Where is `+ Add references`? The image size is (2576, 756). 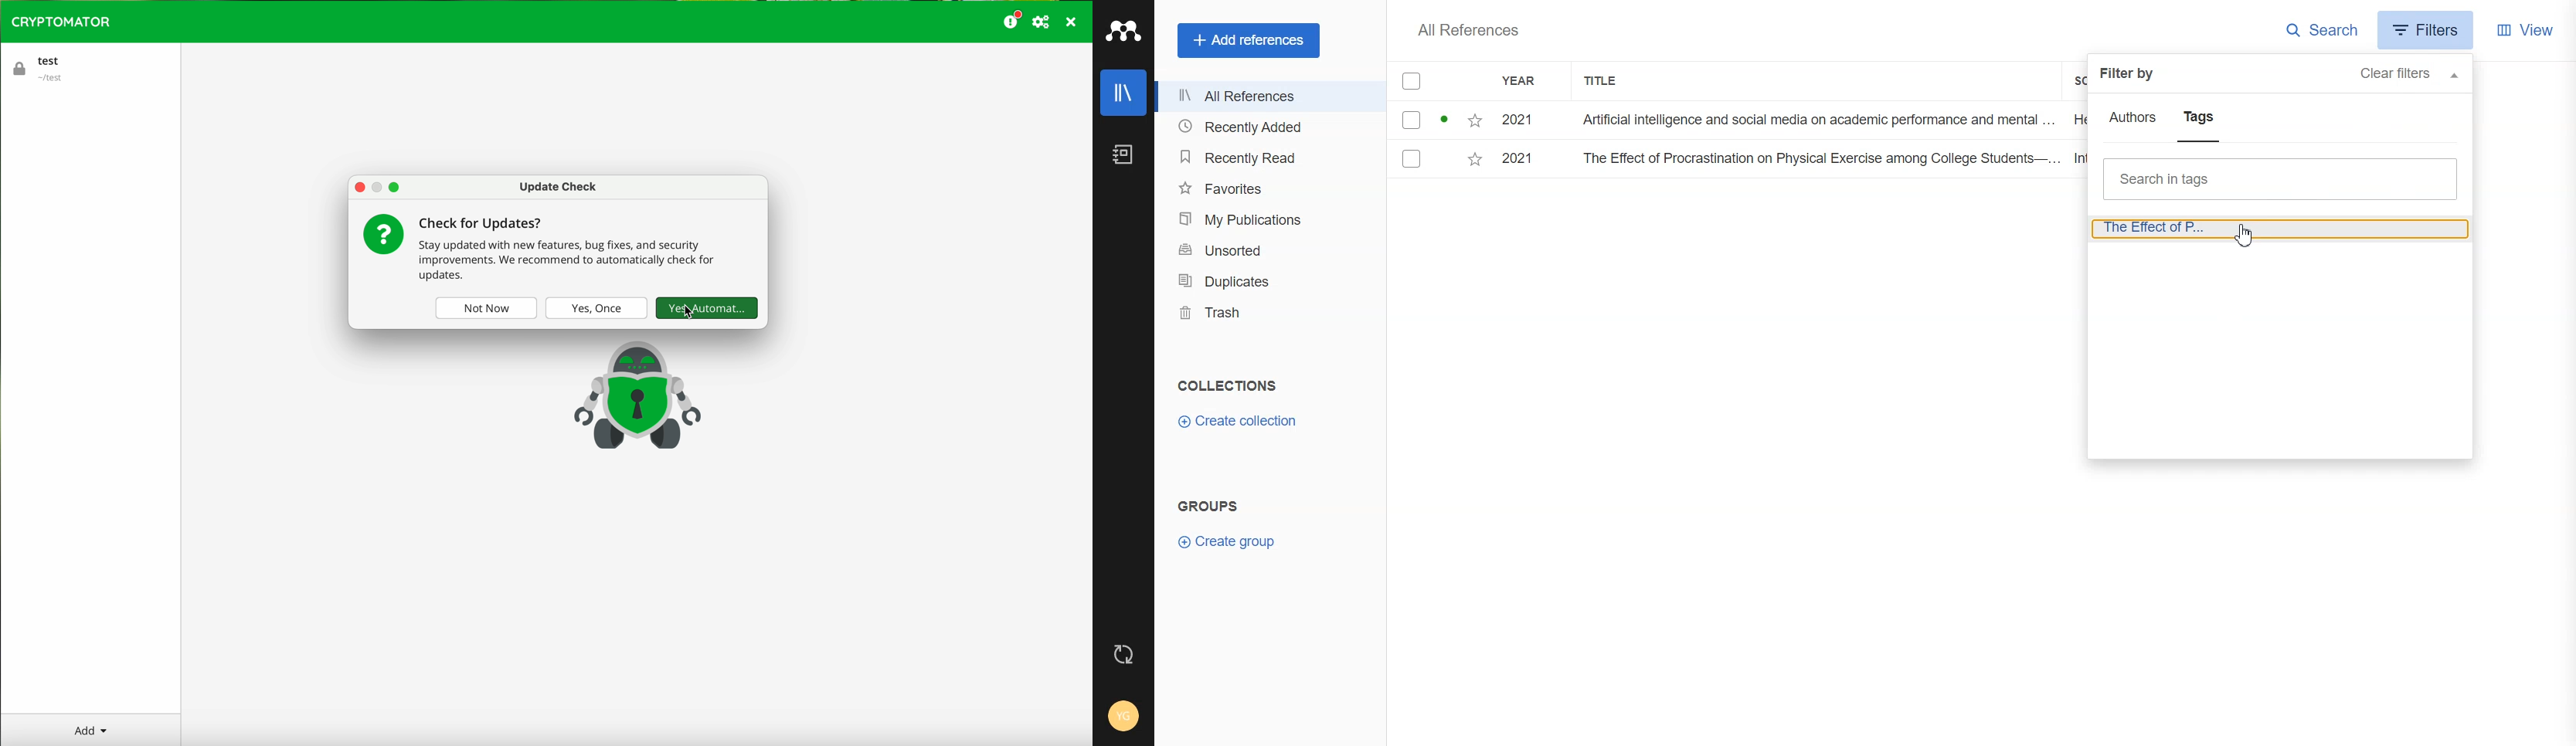
+ Add references is located at coordinates (1248, 40).